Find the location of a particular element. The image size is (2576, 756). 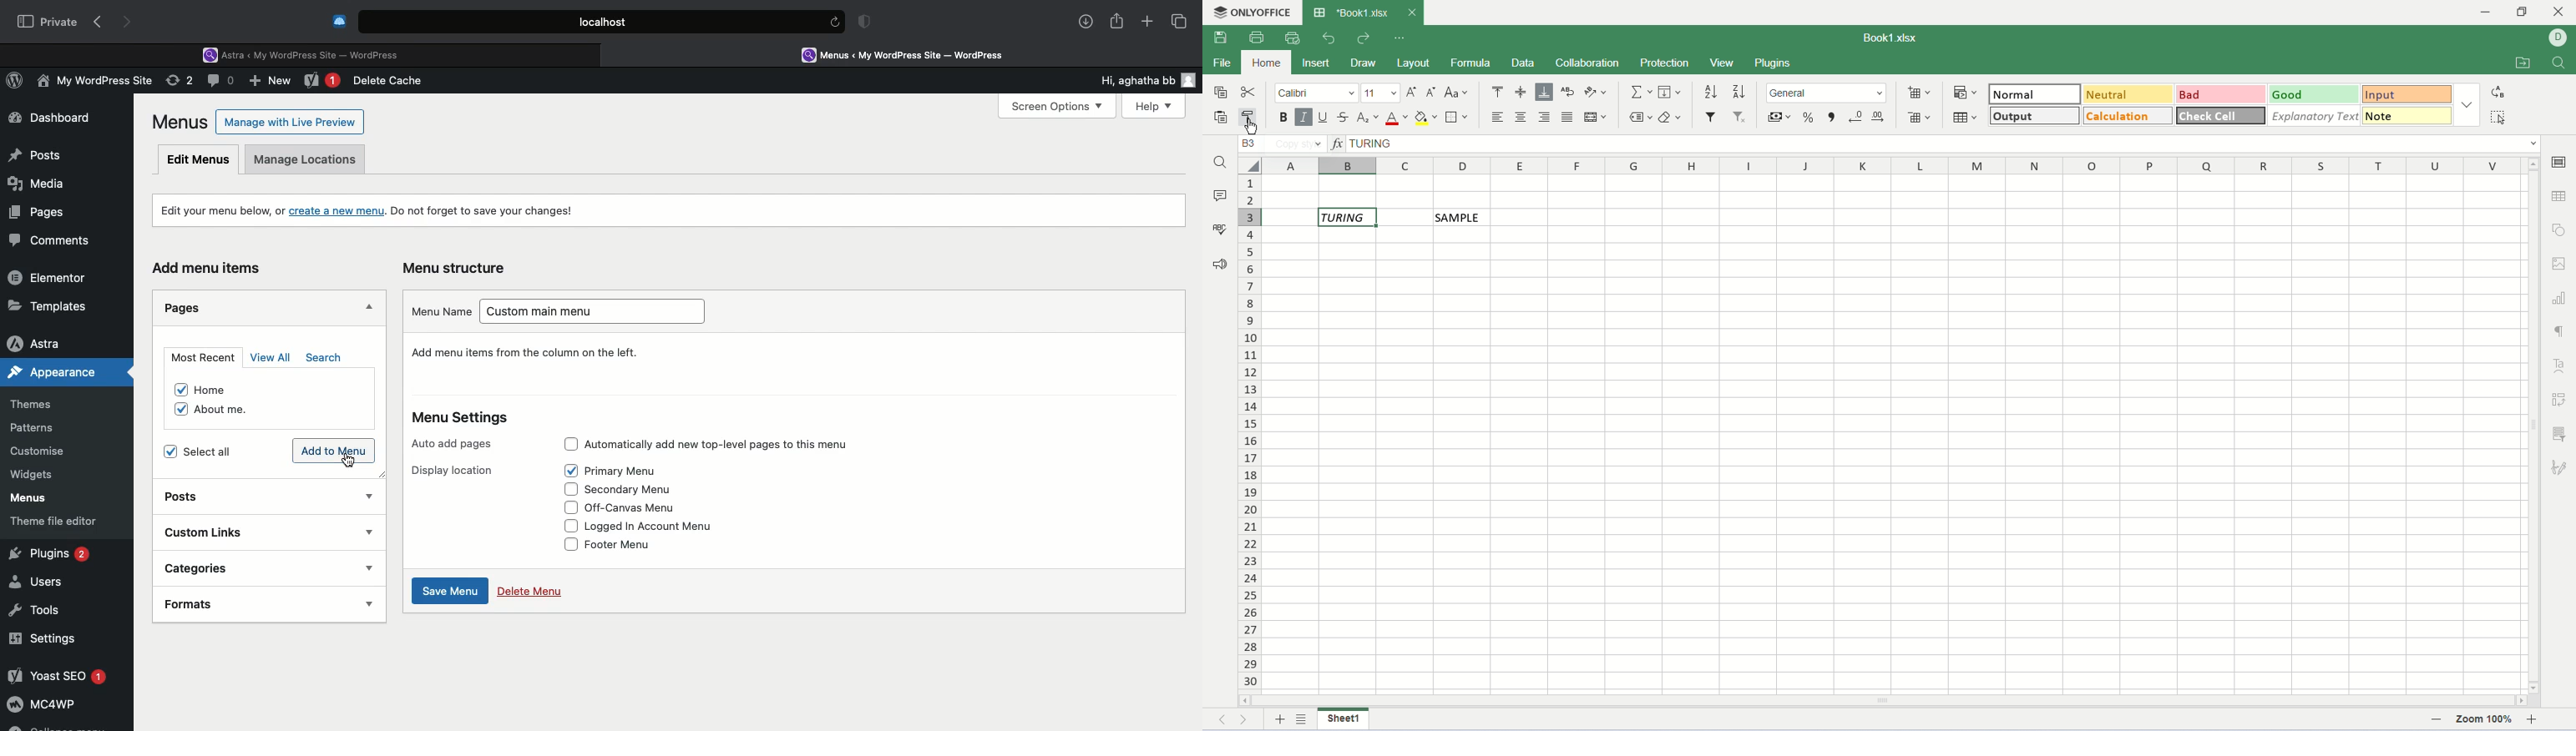

border is located at coordinates (1459, 118).